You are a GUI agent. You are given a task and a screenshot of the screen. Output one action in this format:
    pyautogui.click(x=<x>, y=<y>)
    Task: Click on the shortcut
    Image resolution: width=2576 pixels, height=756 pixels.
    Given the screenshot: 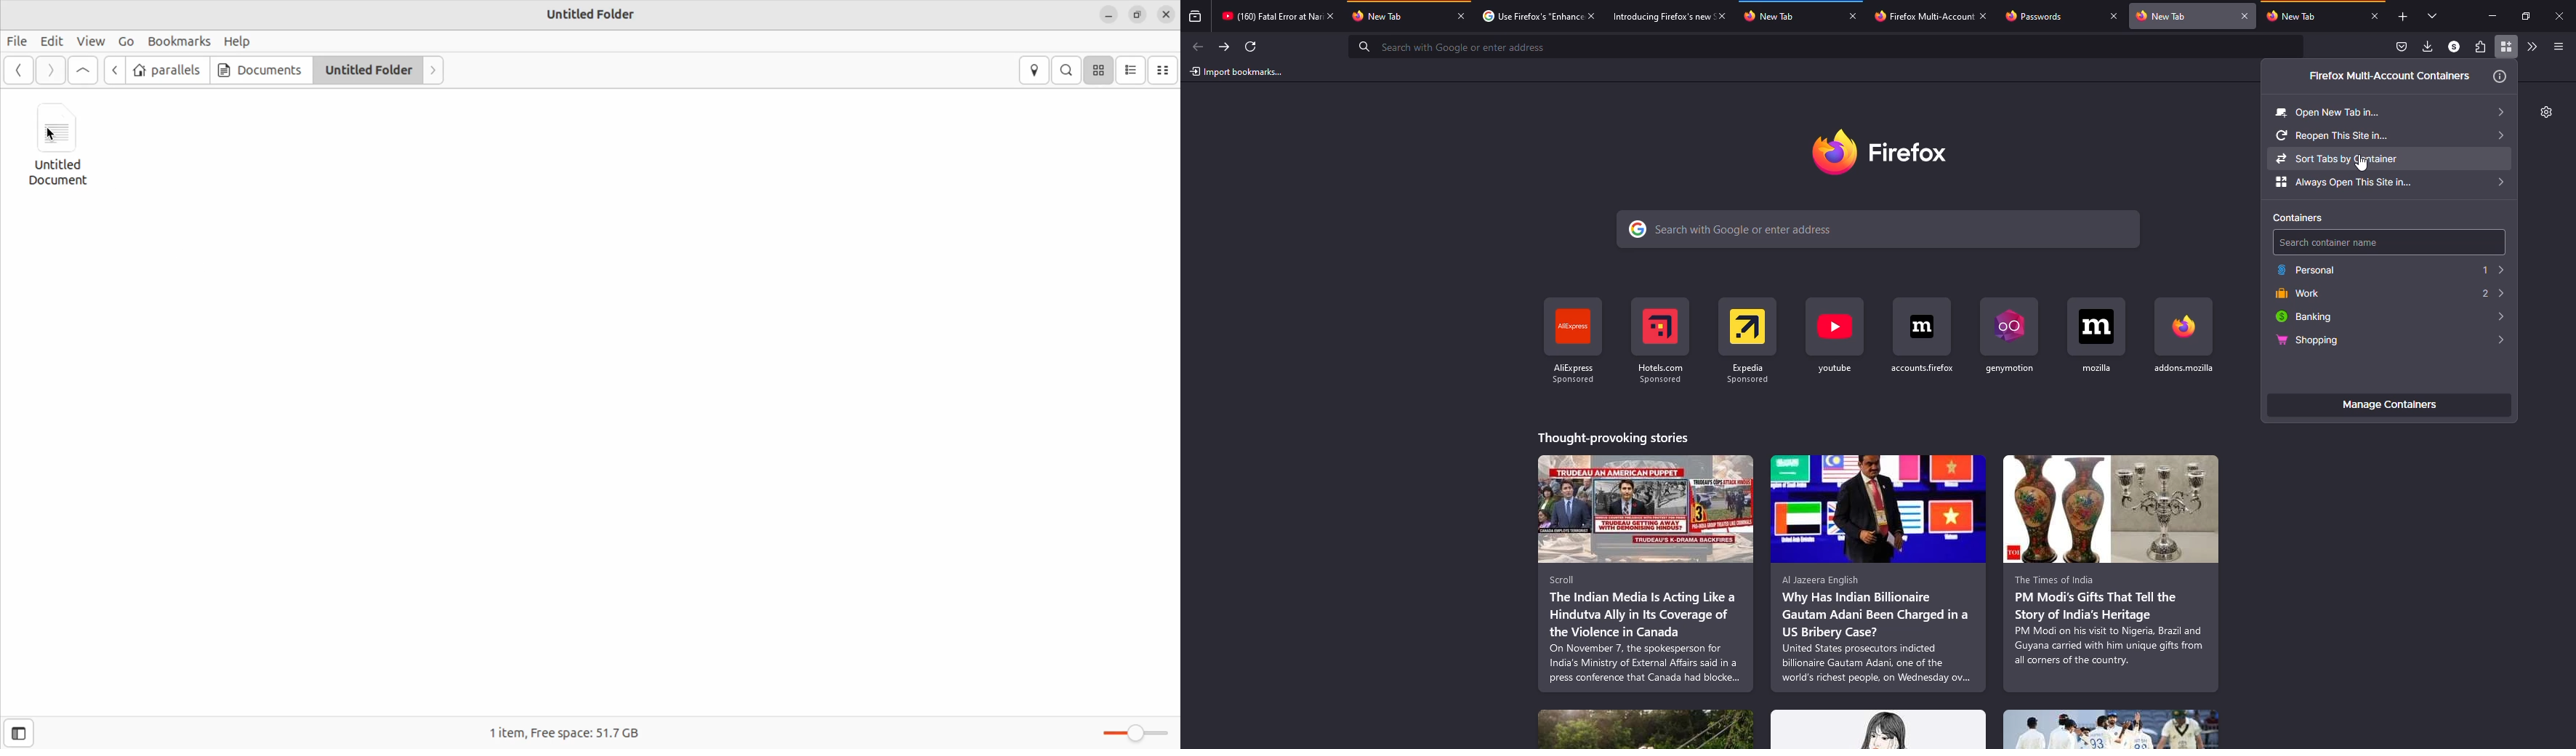 What is the action you would take?
    pyautogui.click(x=1924, y=335)
    